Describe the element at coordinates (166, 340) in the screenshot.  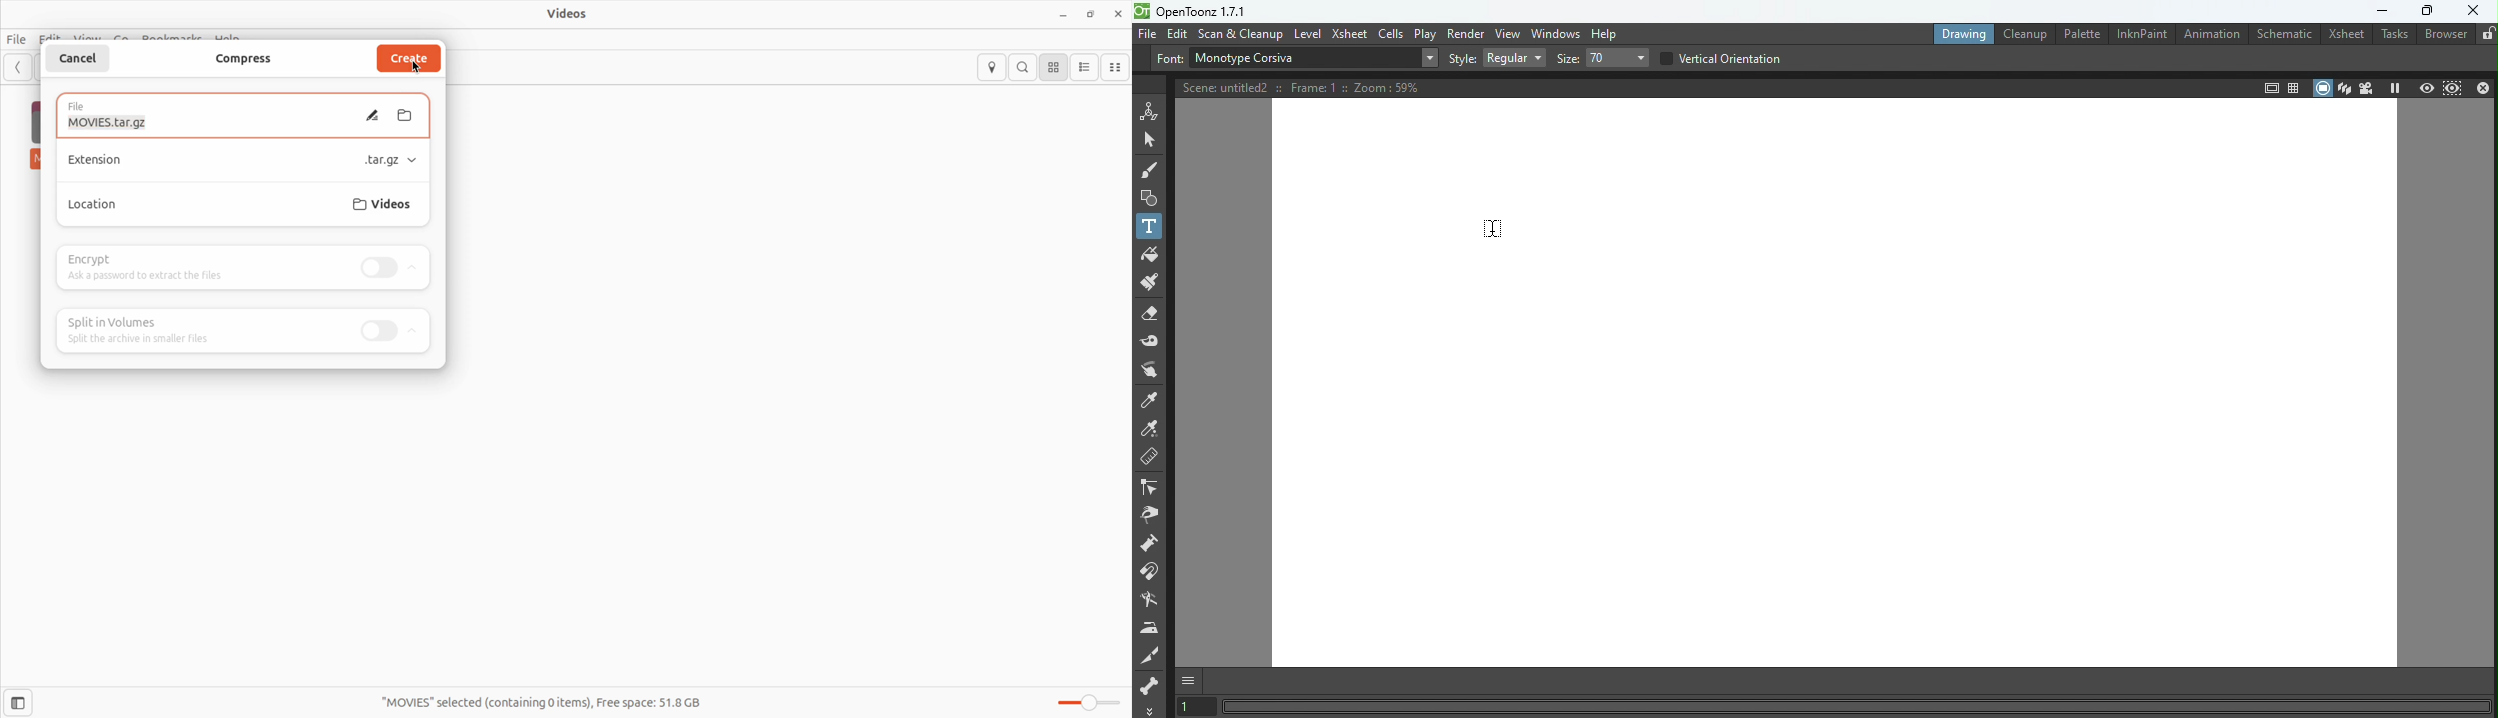
I see `split the archive` at that location.